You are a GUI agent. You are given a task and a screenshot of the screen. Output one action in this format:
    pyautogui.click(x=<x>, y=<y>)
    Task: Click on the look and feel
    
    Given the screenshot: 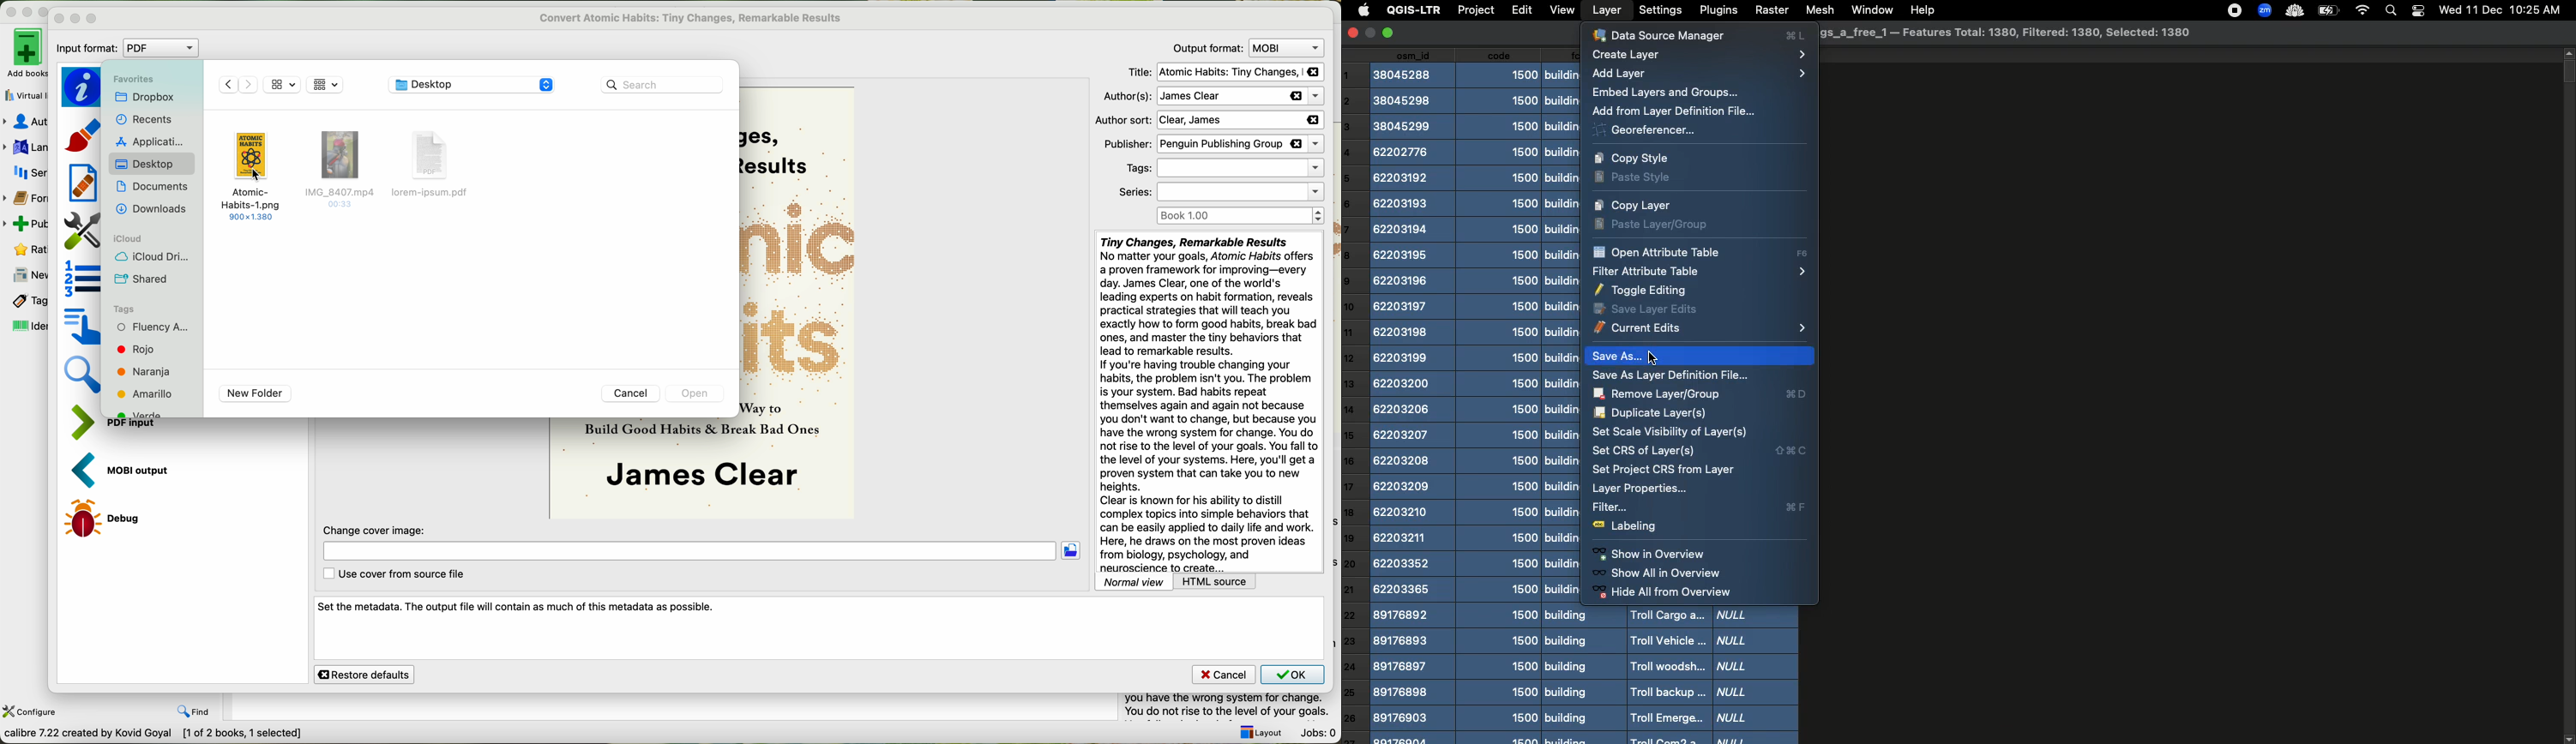 What is the action you would take?
    pyautogui.click(x=85, y=134)
    